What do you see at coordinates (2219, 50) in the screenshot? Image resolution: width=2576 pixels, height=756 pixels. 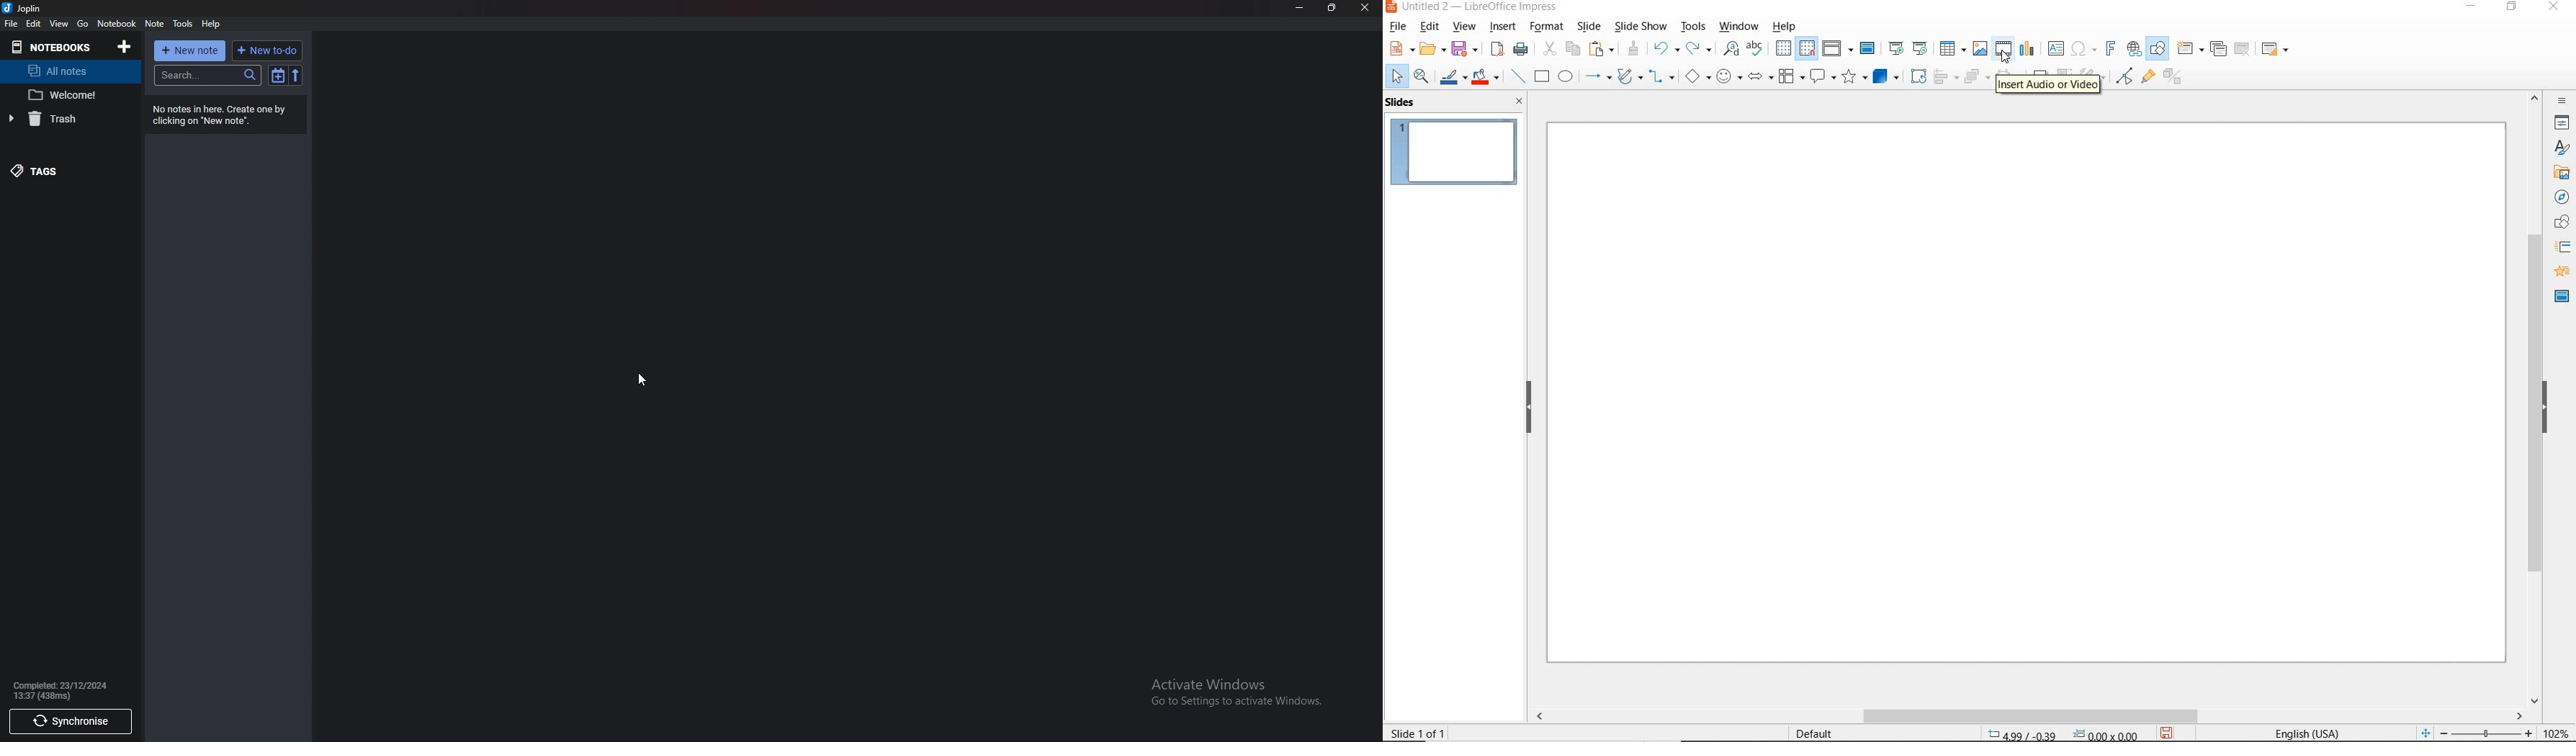 I see `DUPLICATE SLIDE` at bounding box center [2219, 50].